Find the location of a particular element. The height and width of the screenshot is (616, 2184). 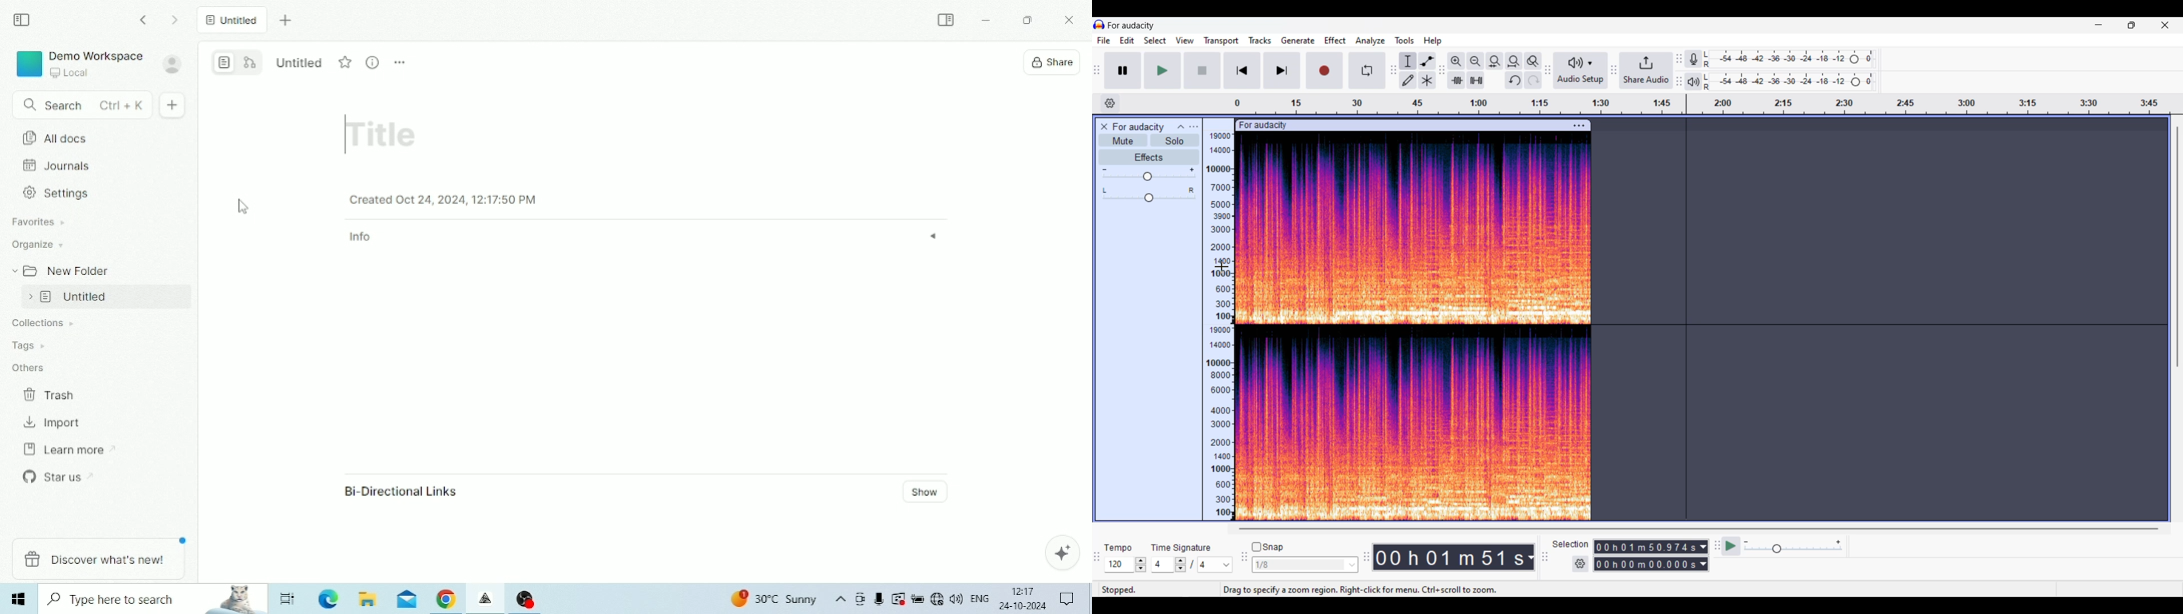

Mail is located at coordinates (407, 600).